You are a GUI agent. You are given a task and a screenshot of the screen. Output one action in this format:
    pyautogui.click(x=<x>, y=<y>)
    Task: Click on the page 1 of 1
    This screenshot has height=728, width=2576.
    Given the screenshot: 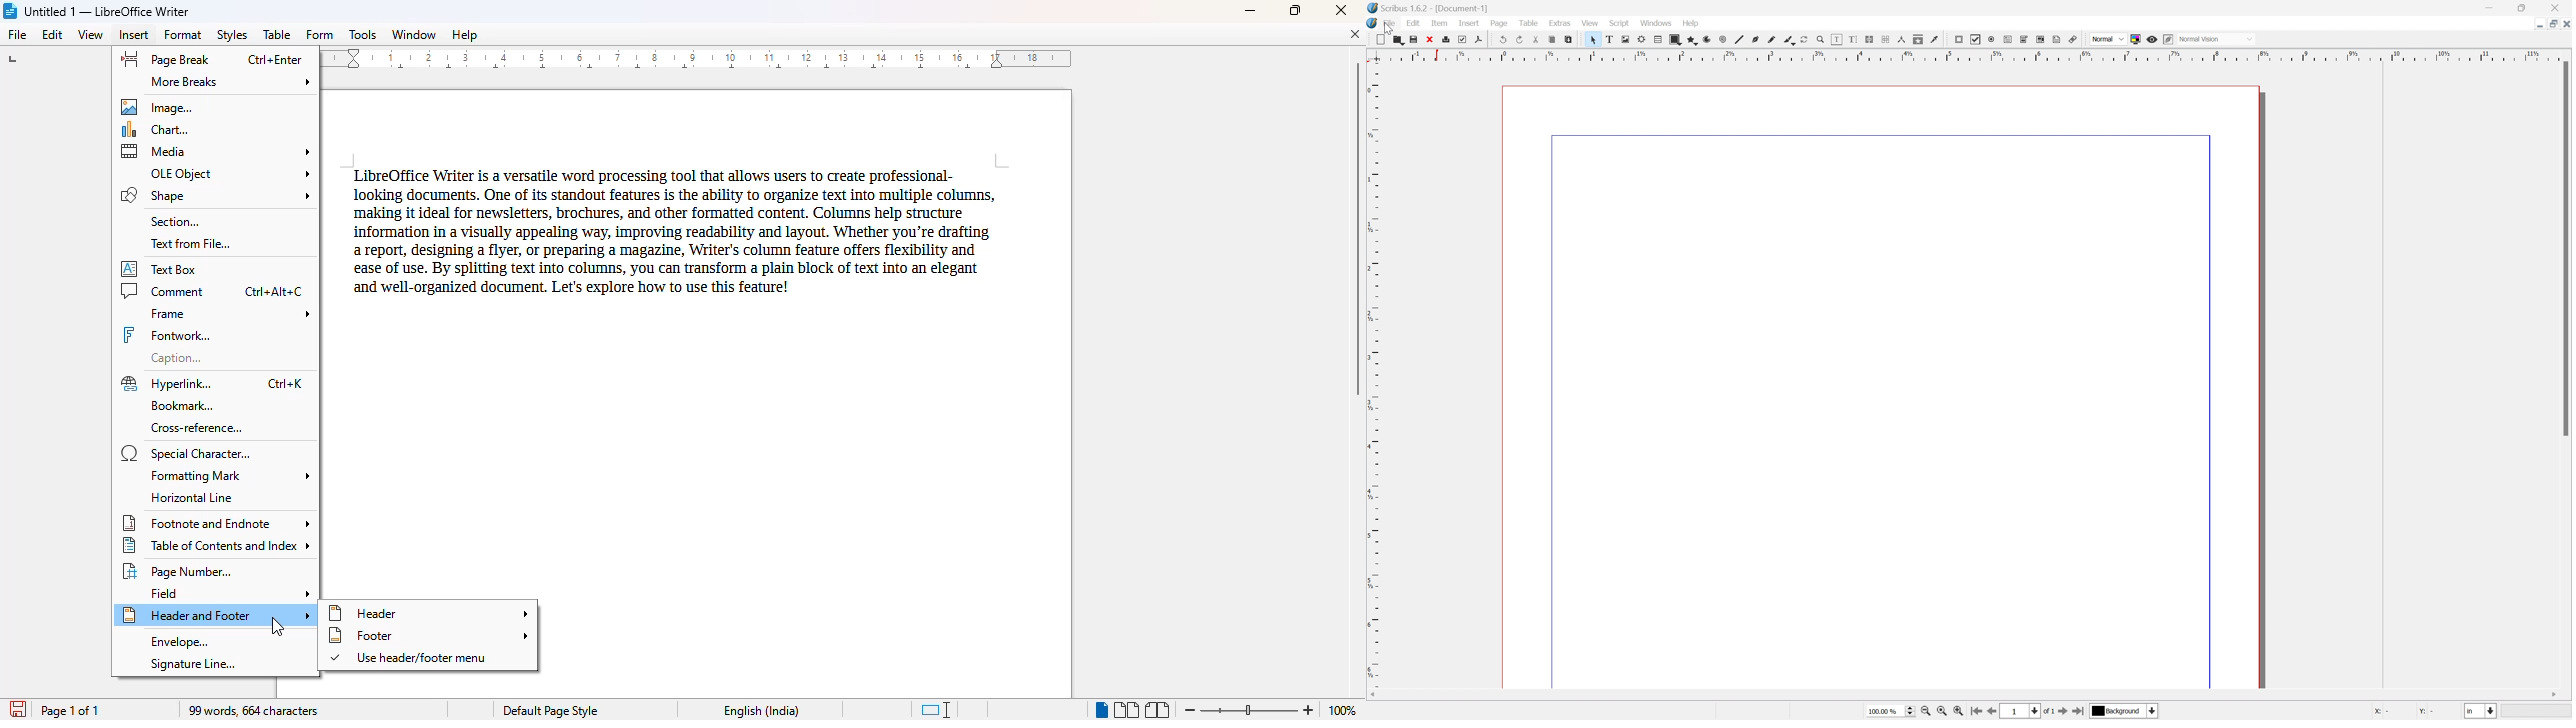 What is the action you would take?
    pyautogui.click(x=70, y=710)
    